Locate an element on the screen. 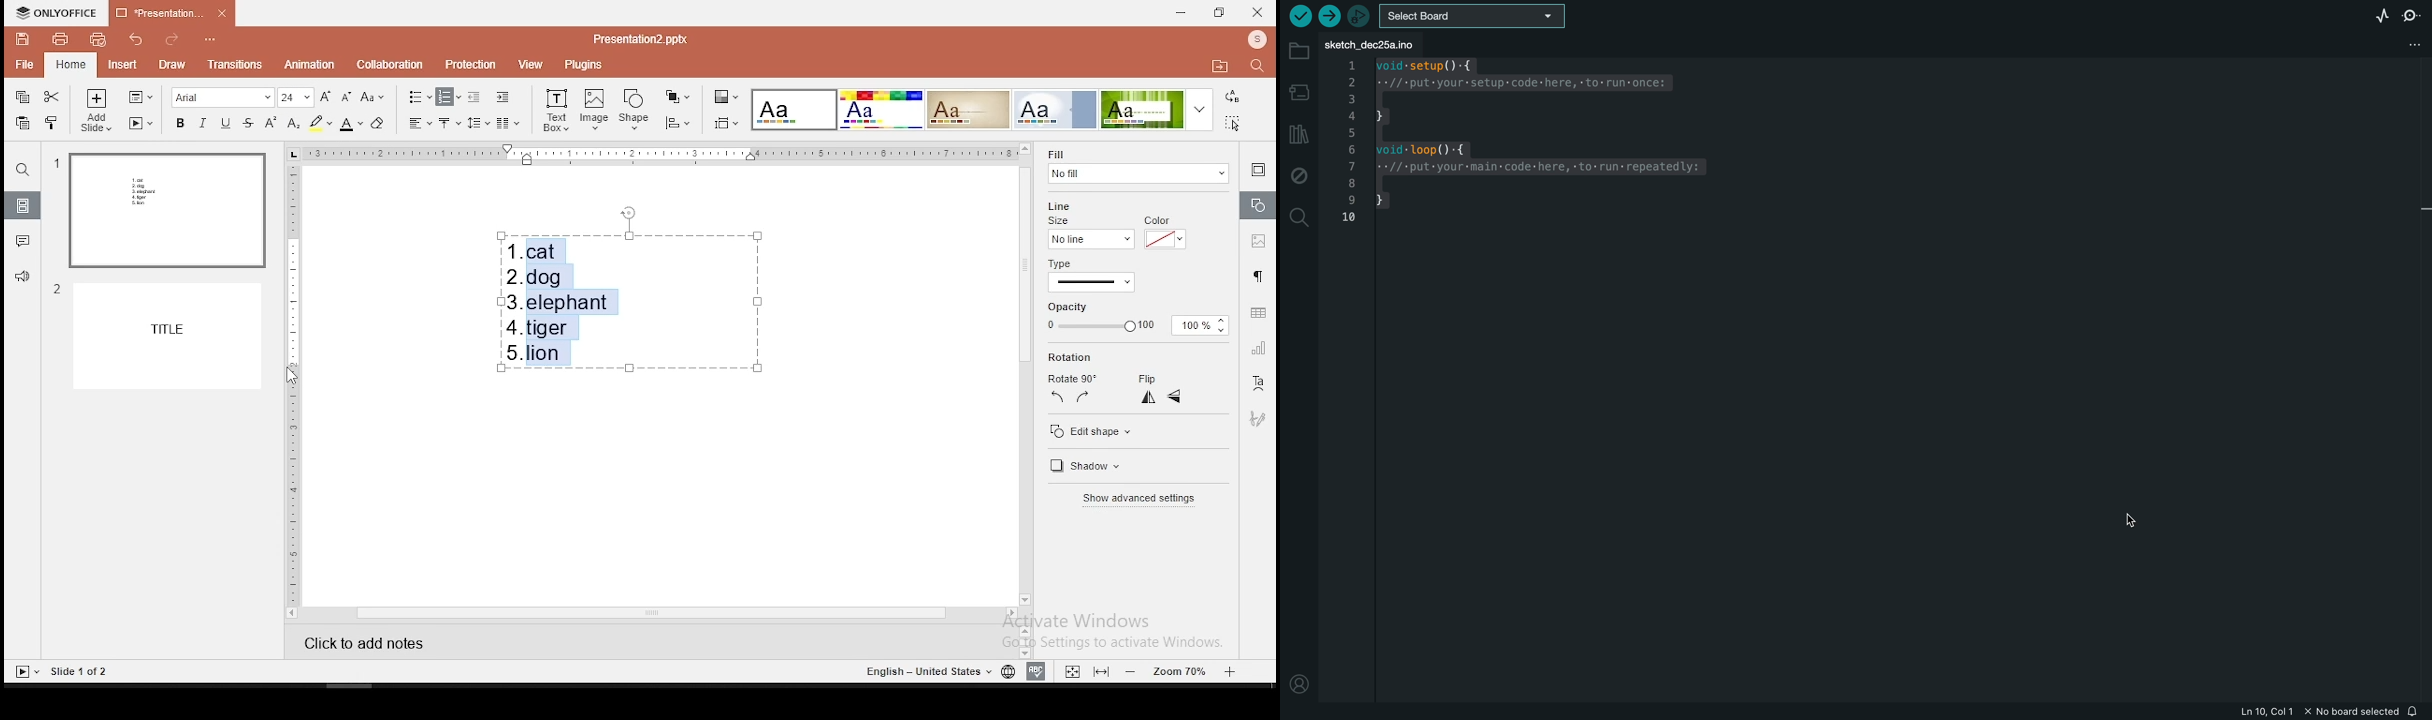  rotate 90 is located at coordinates (1074, 380).